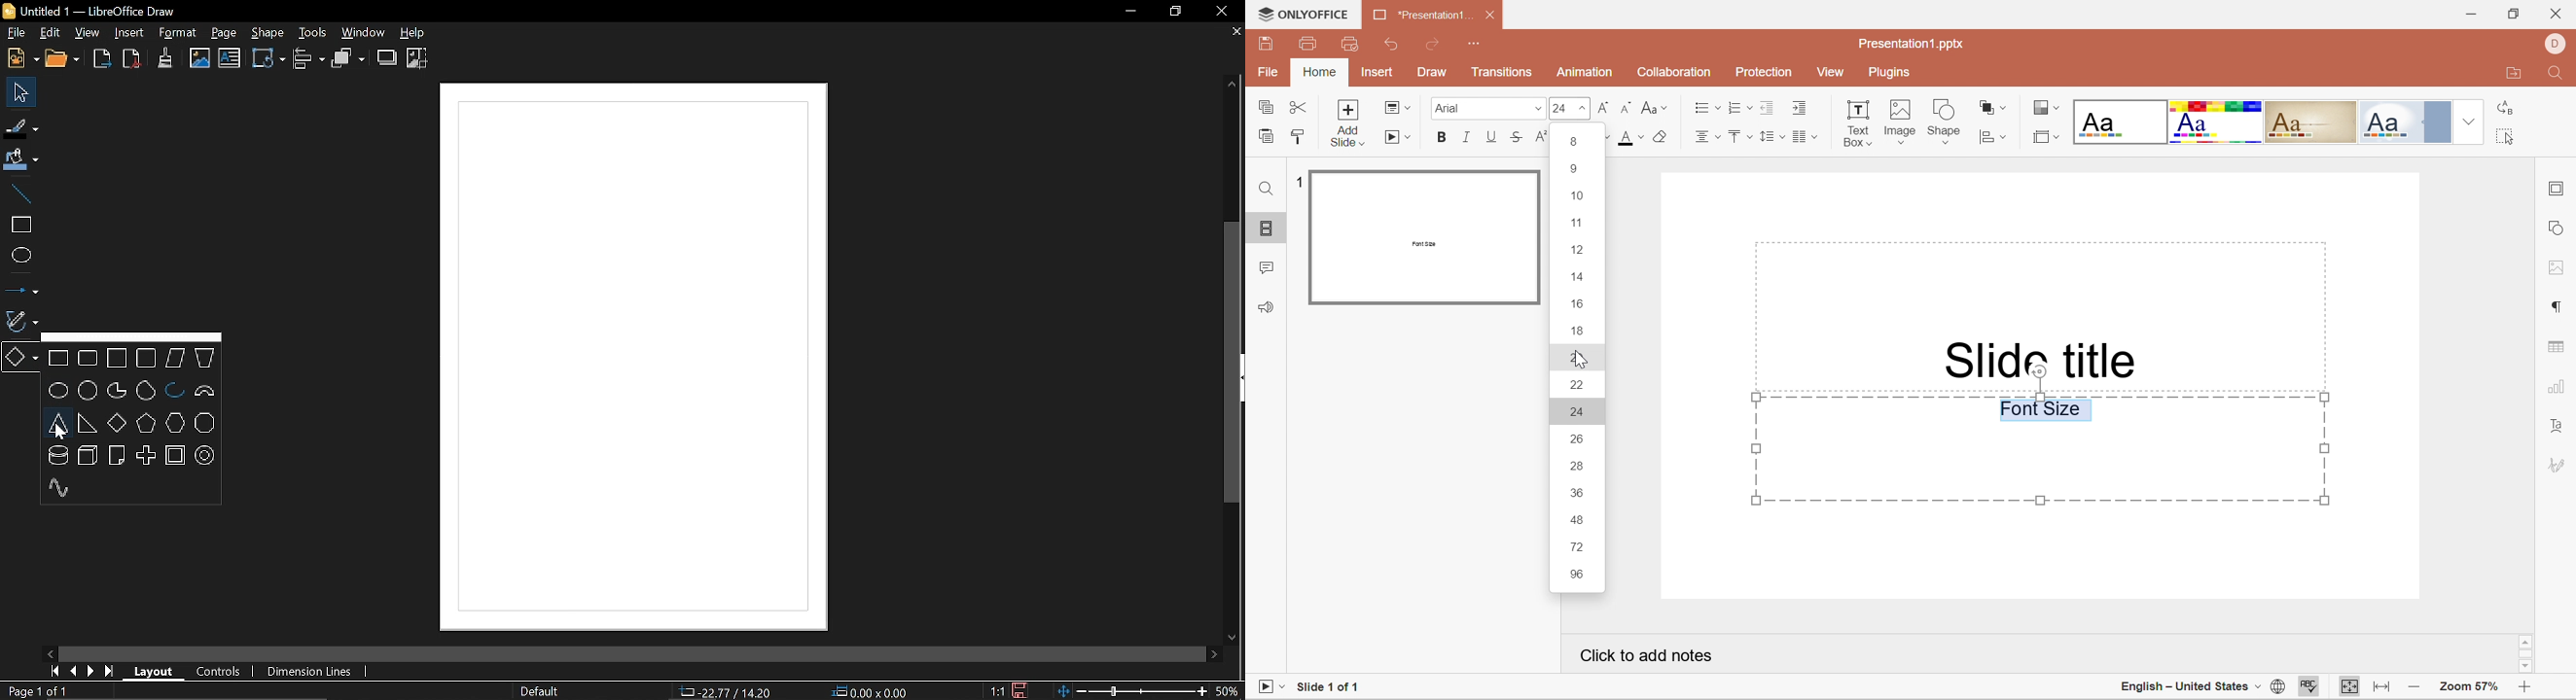  I want to click on Copy style, so click(1299, 139).